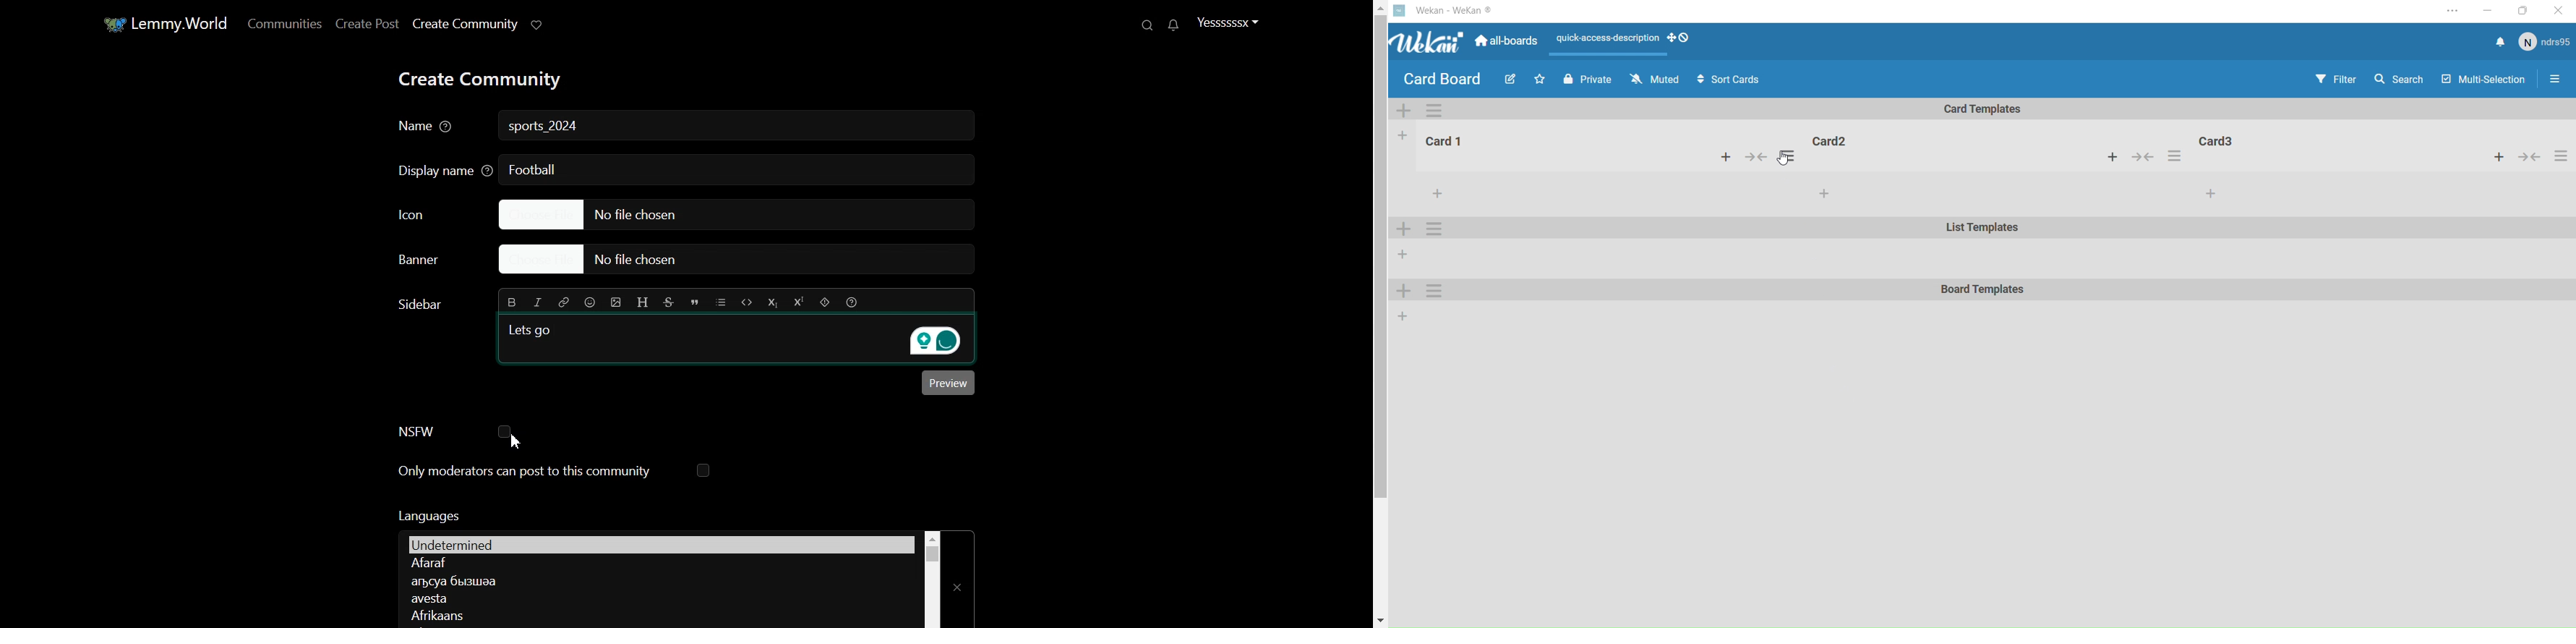 Image resolution: width=2576 pixels, height=644 pixels. Describe the element at coordinates (669, 302) in the screenshot. I see `Strikethrough` at that location.